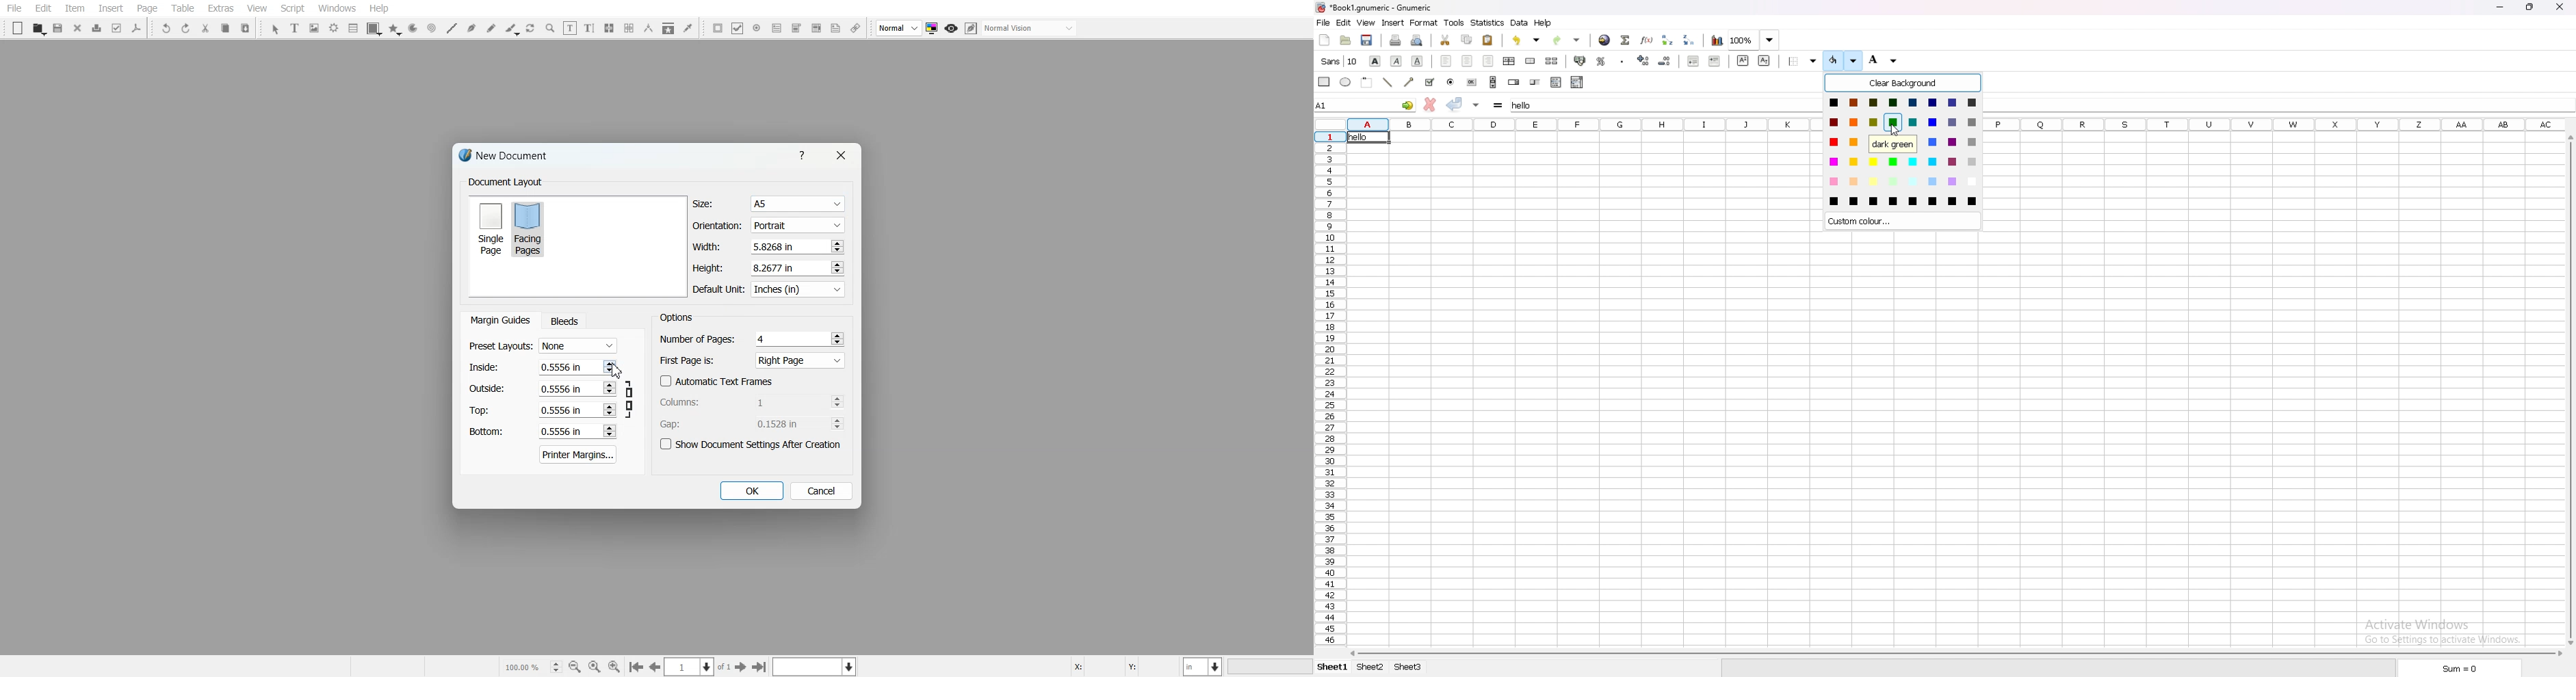 The image size is (2576, 700). What do you see at coordinates (1325, 82) in the screenshot?
I see `rectangle` at bounding box center [1325, 82].